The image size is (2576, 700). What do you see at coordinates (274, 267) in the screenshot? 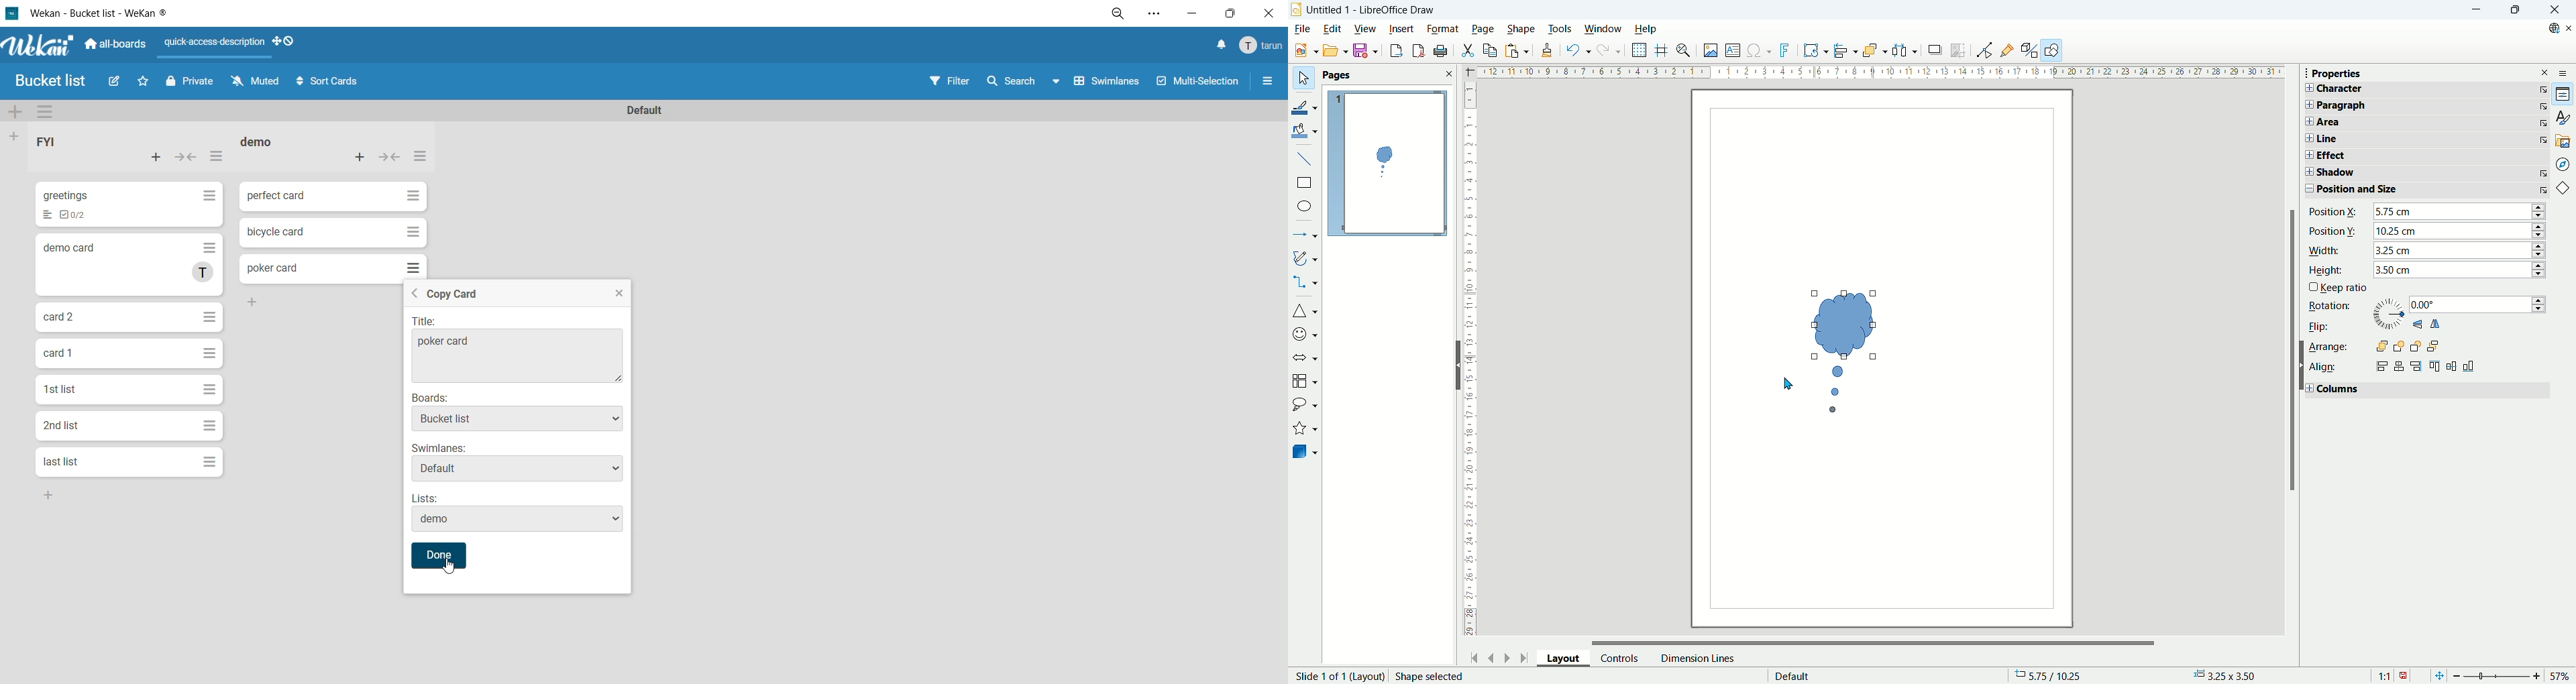
I see `poker card` at bounding box center [274, 267].